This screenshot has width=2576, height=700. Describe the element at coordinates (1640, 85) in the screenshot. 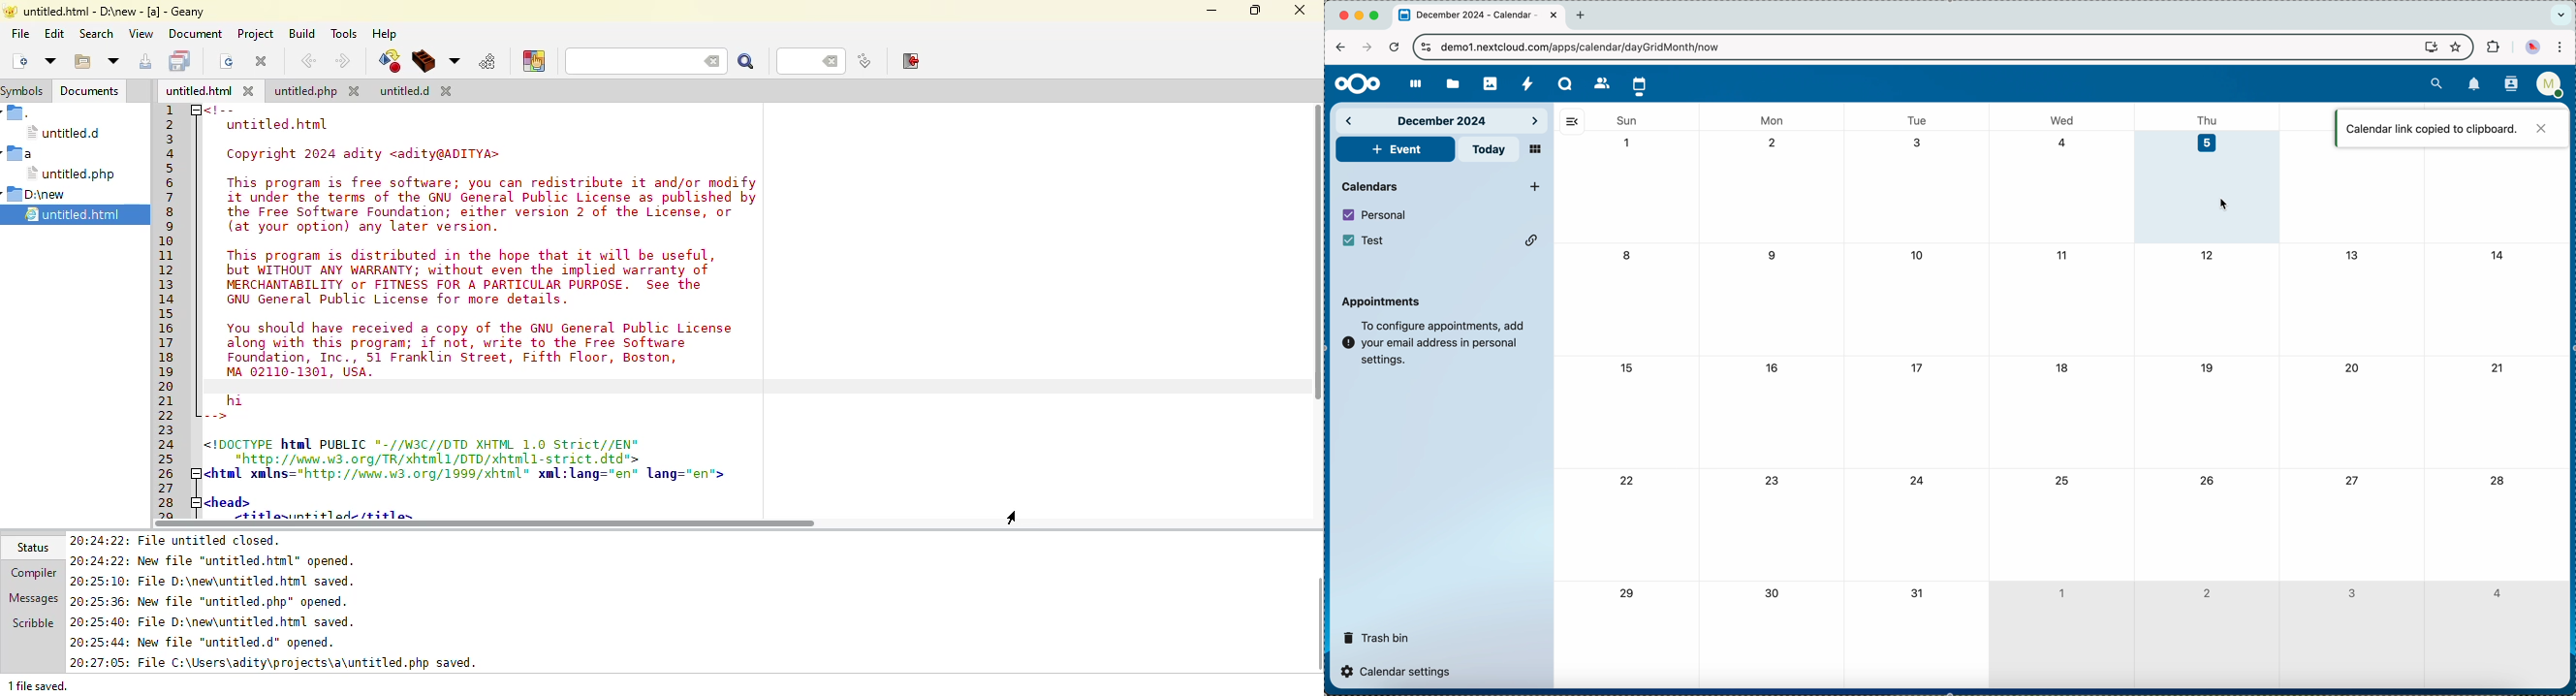

I see `click on calendar` at that location.